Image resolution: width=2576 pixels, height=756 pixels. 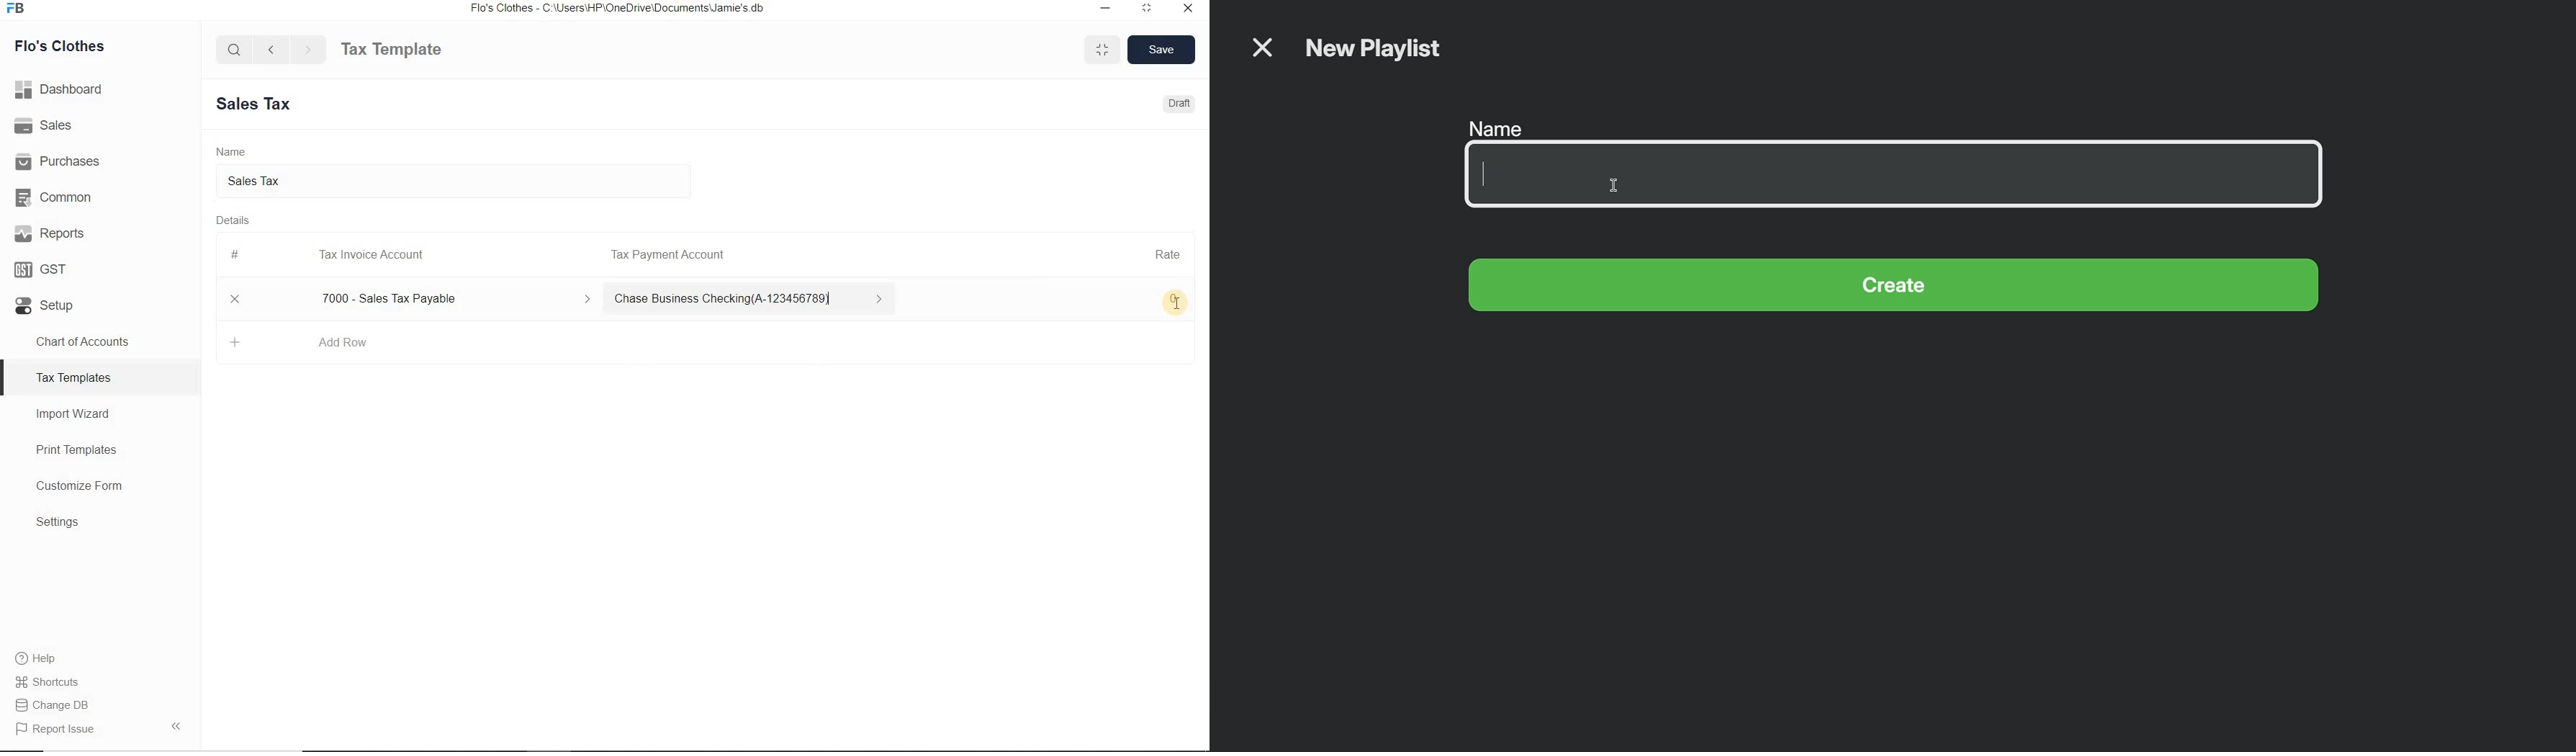 What do you see at coordinates (666, 255) in the screenshot?
I see `Tax Payment Account` at bounding box center [666, 255].